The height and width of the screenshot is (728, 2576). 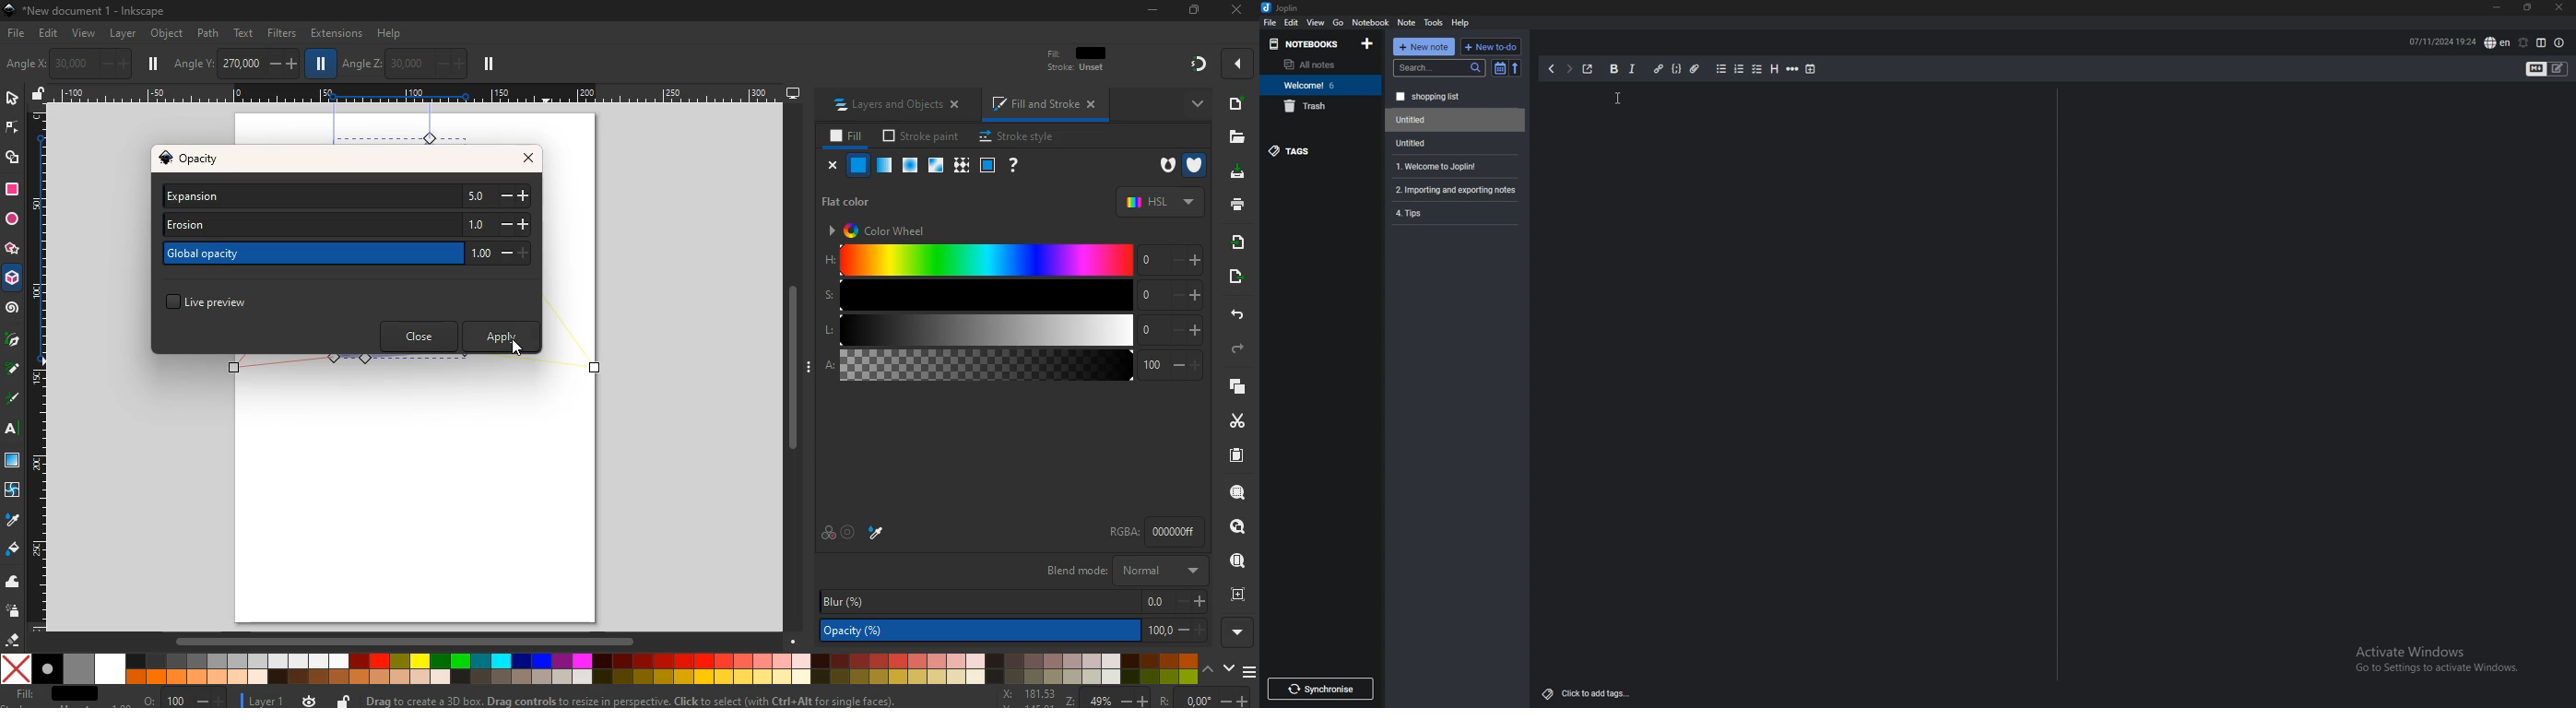 What do you see at coordinates (245, 32) in the screenshot?
I see `text` at bounding box center [245, 32].